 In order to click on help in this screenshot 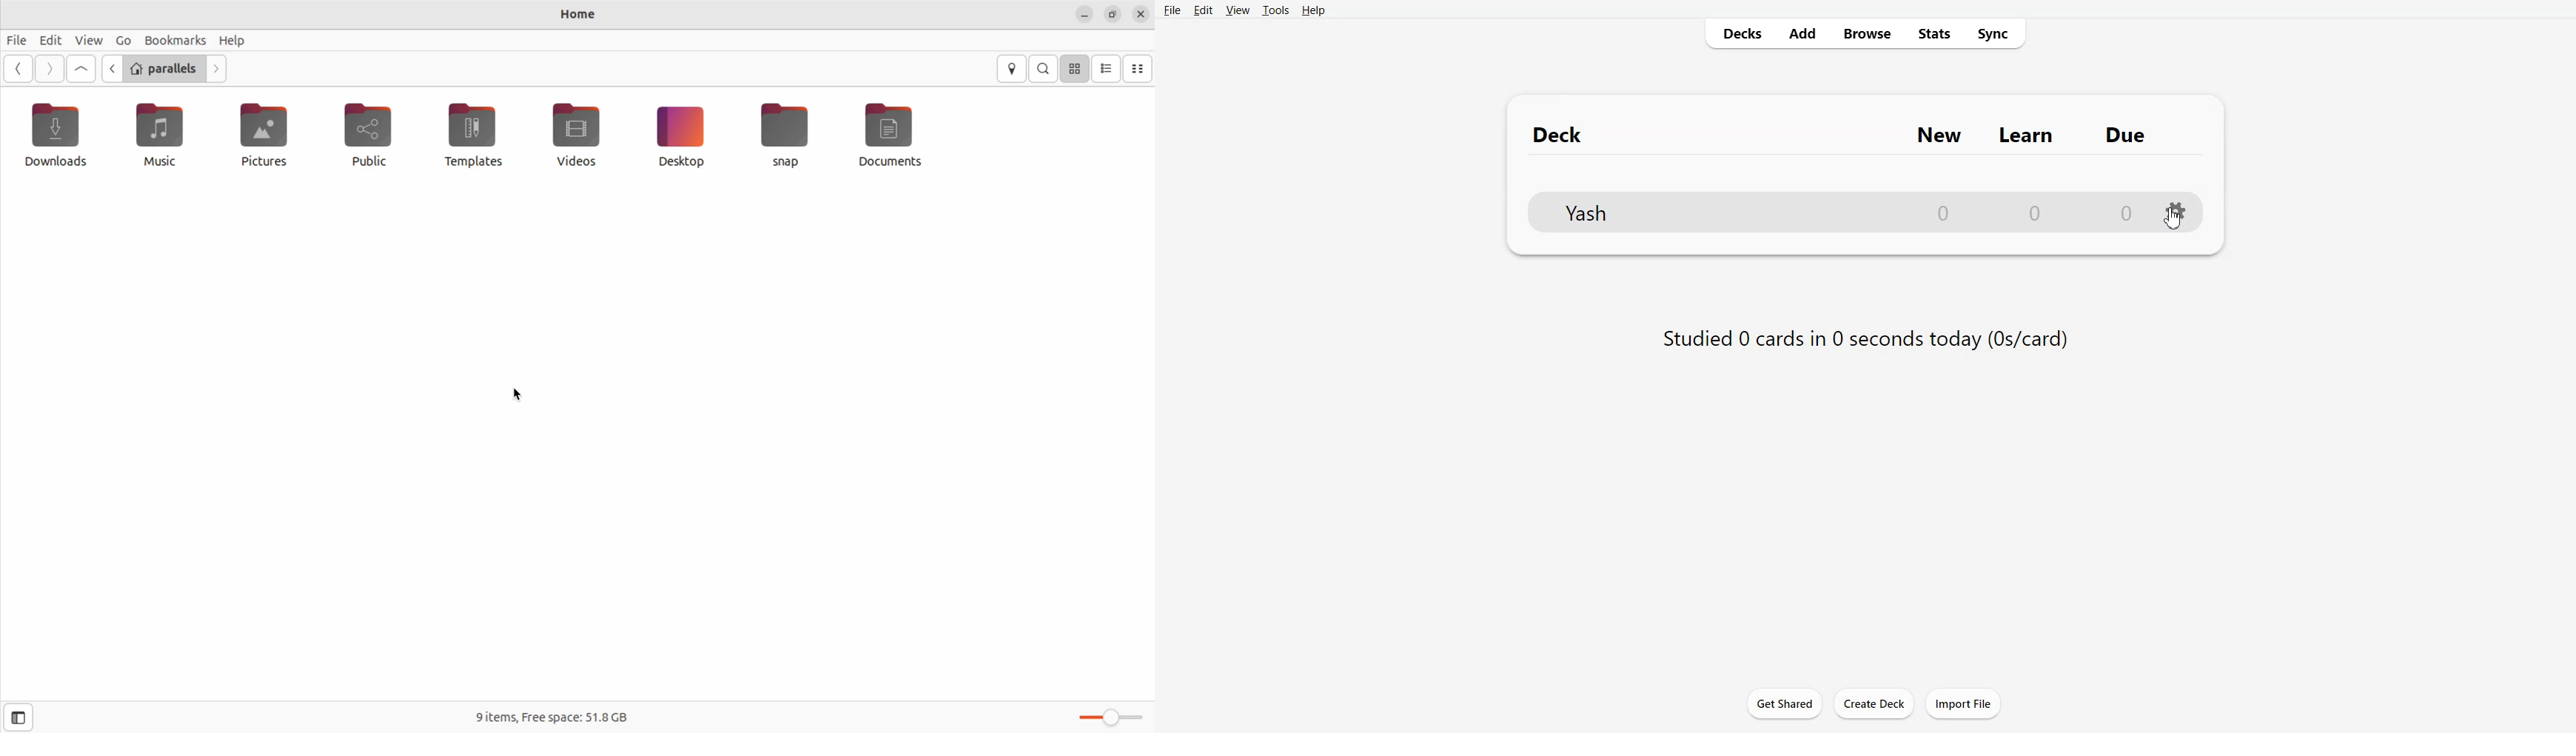, I will do `click(234, 41)`.